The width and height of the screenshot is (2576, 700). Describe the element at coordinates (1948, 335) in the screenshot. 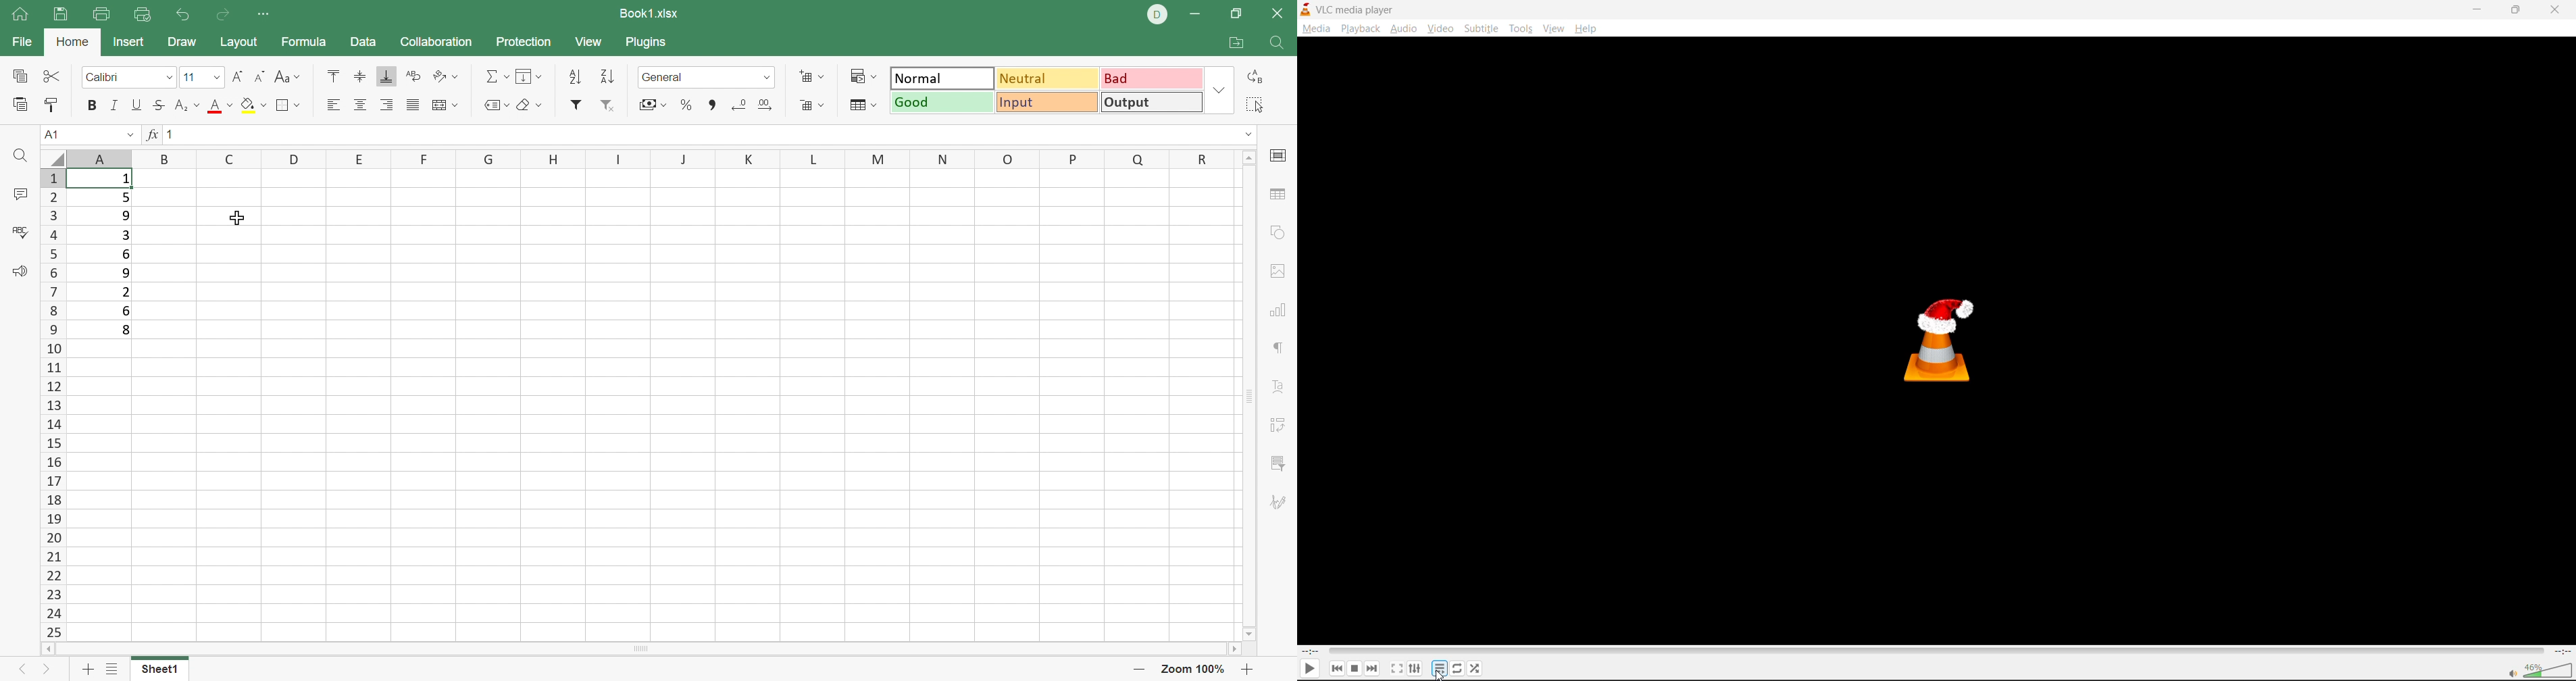

I see `thumbnail` at that location.